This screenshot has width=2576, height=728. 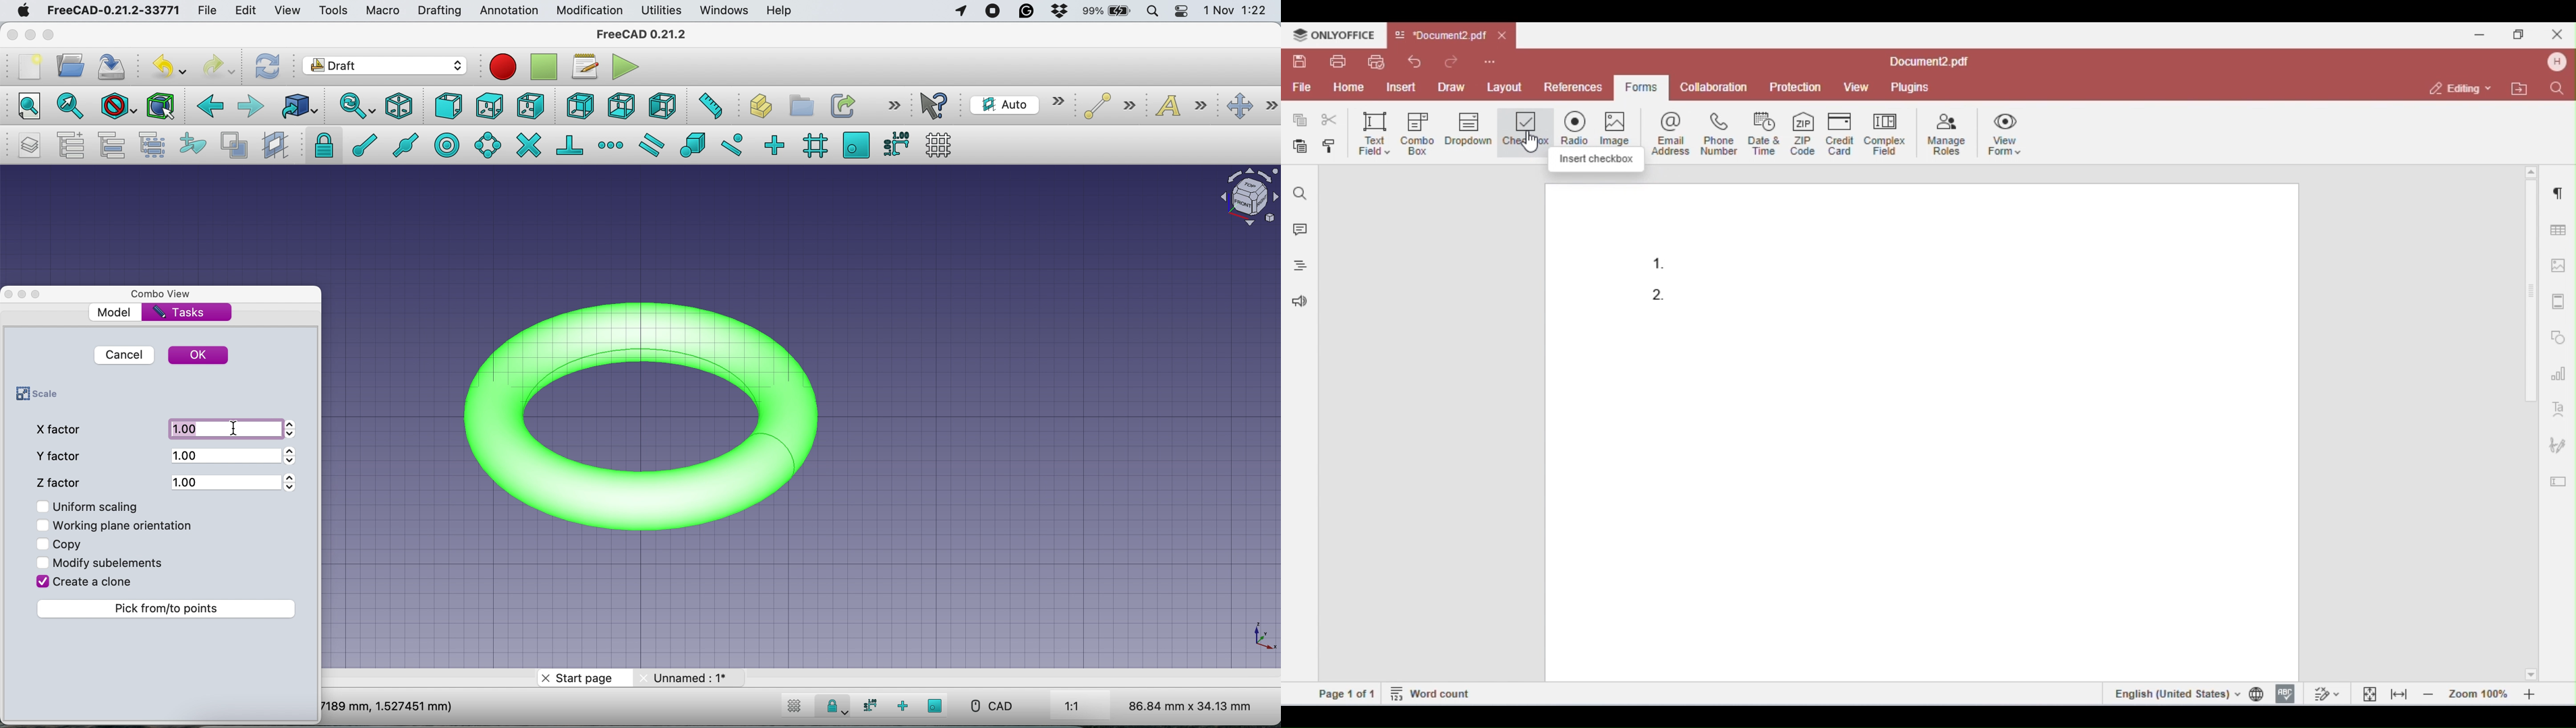 What do you see at coordinates (626, 67) in the screenshot?
I see `execute macros` at bounding box center [626, 67].